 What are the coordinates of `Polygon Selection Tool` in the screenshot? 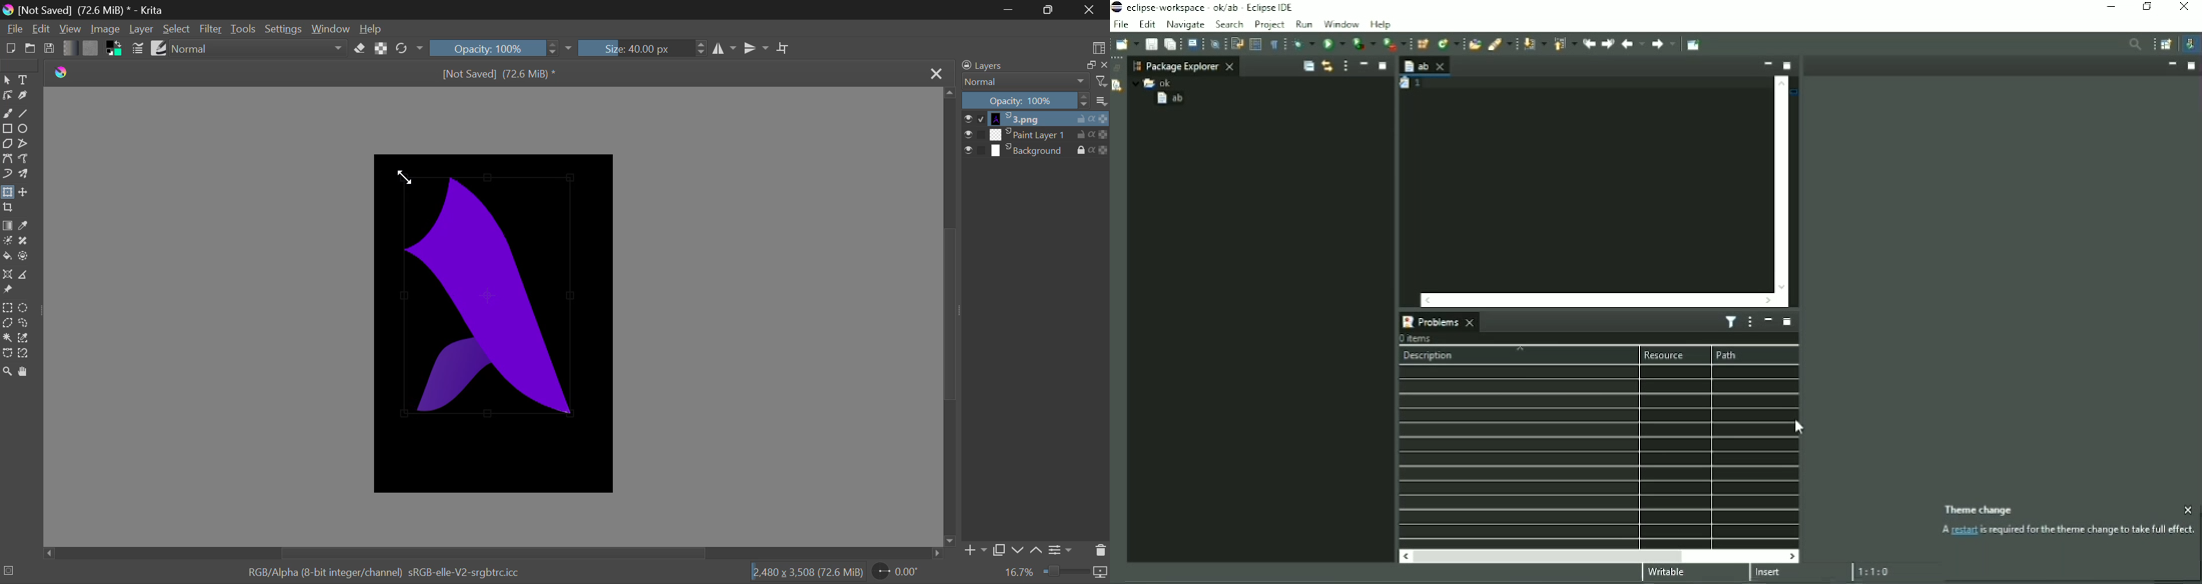 It's located at (7, 324).